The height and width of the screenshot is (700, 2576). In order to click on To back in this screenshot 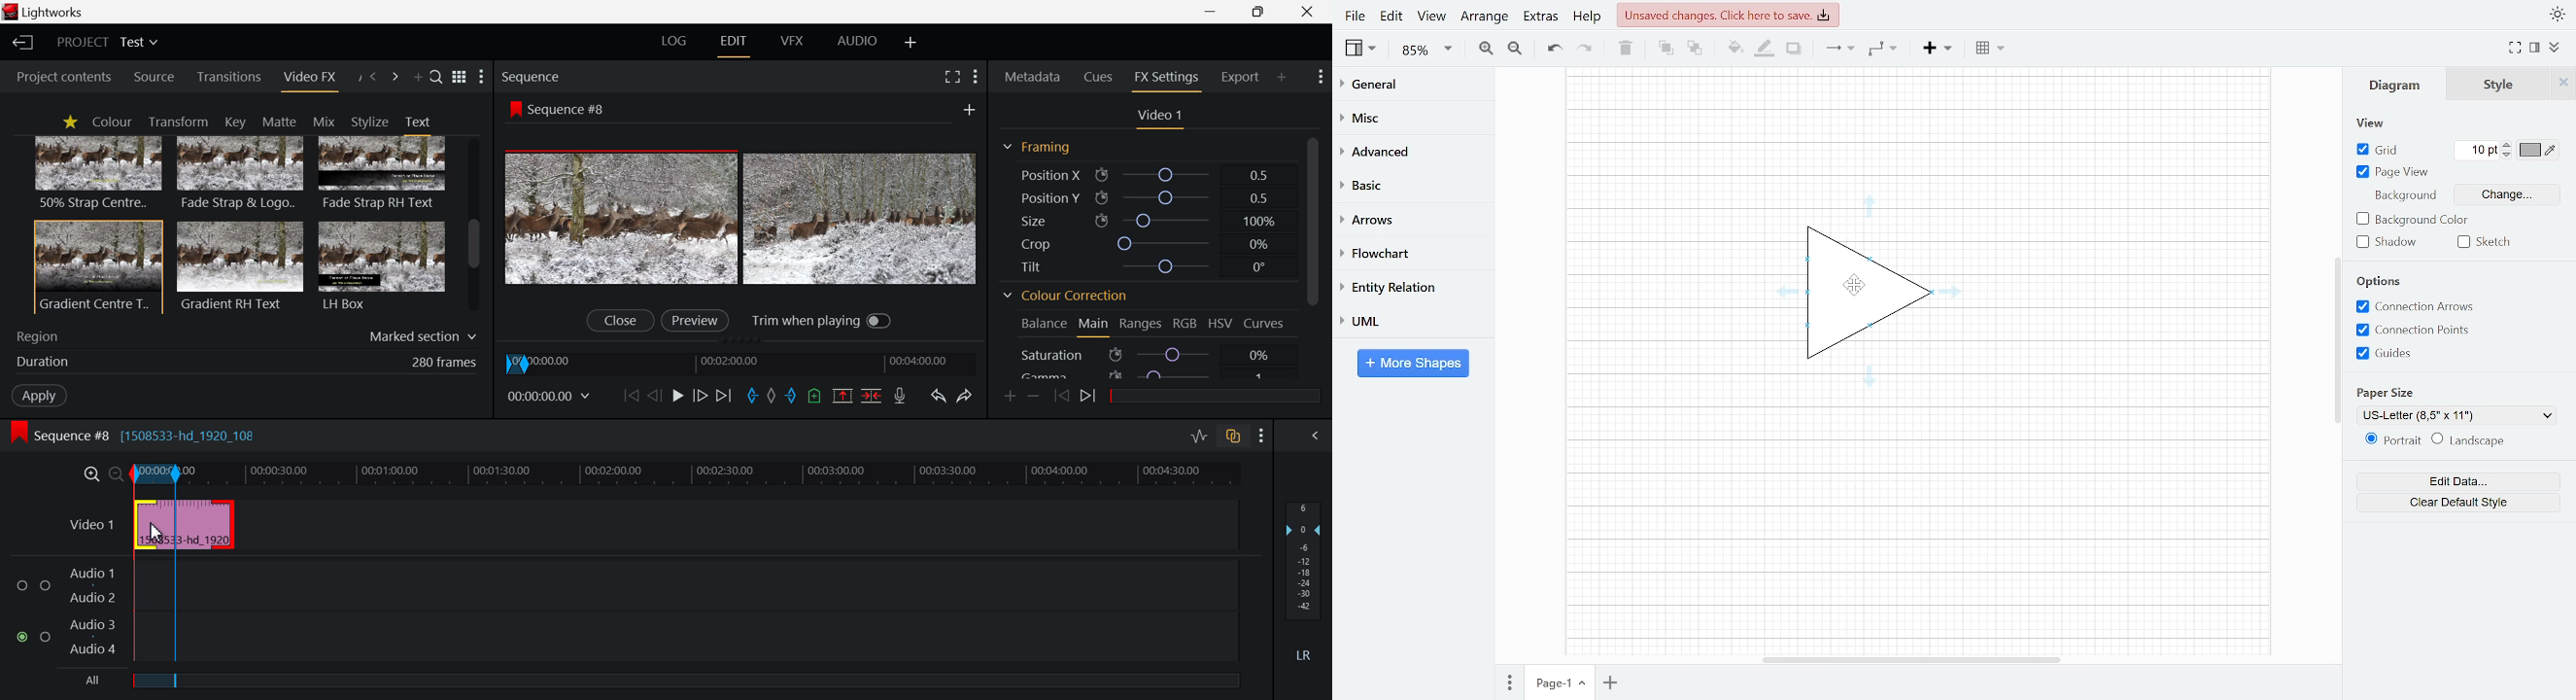, I will do `click(1693, 47)`.